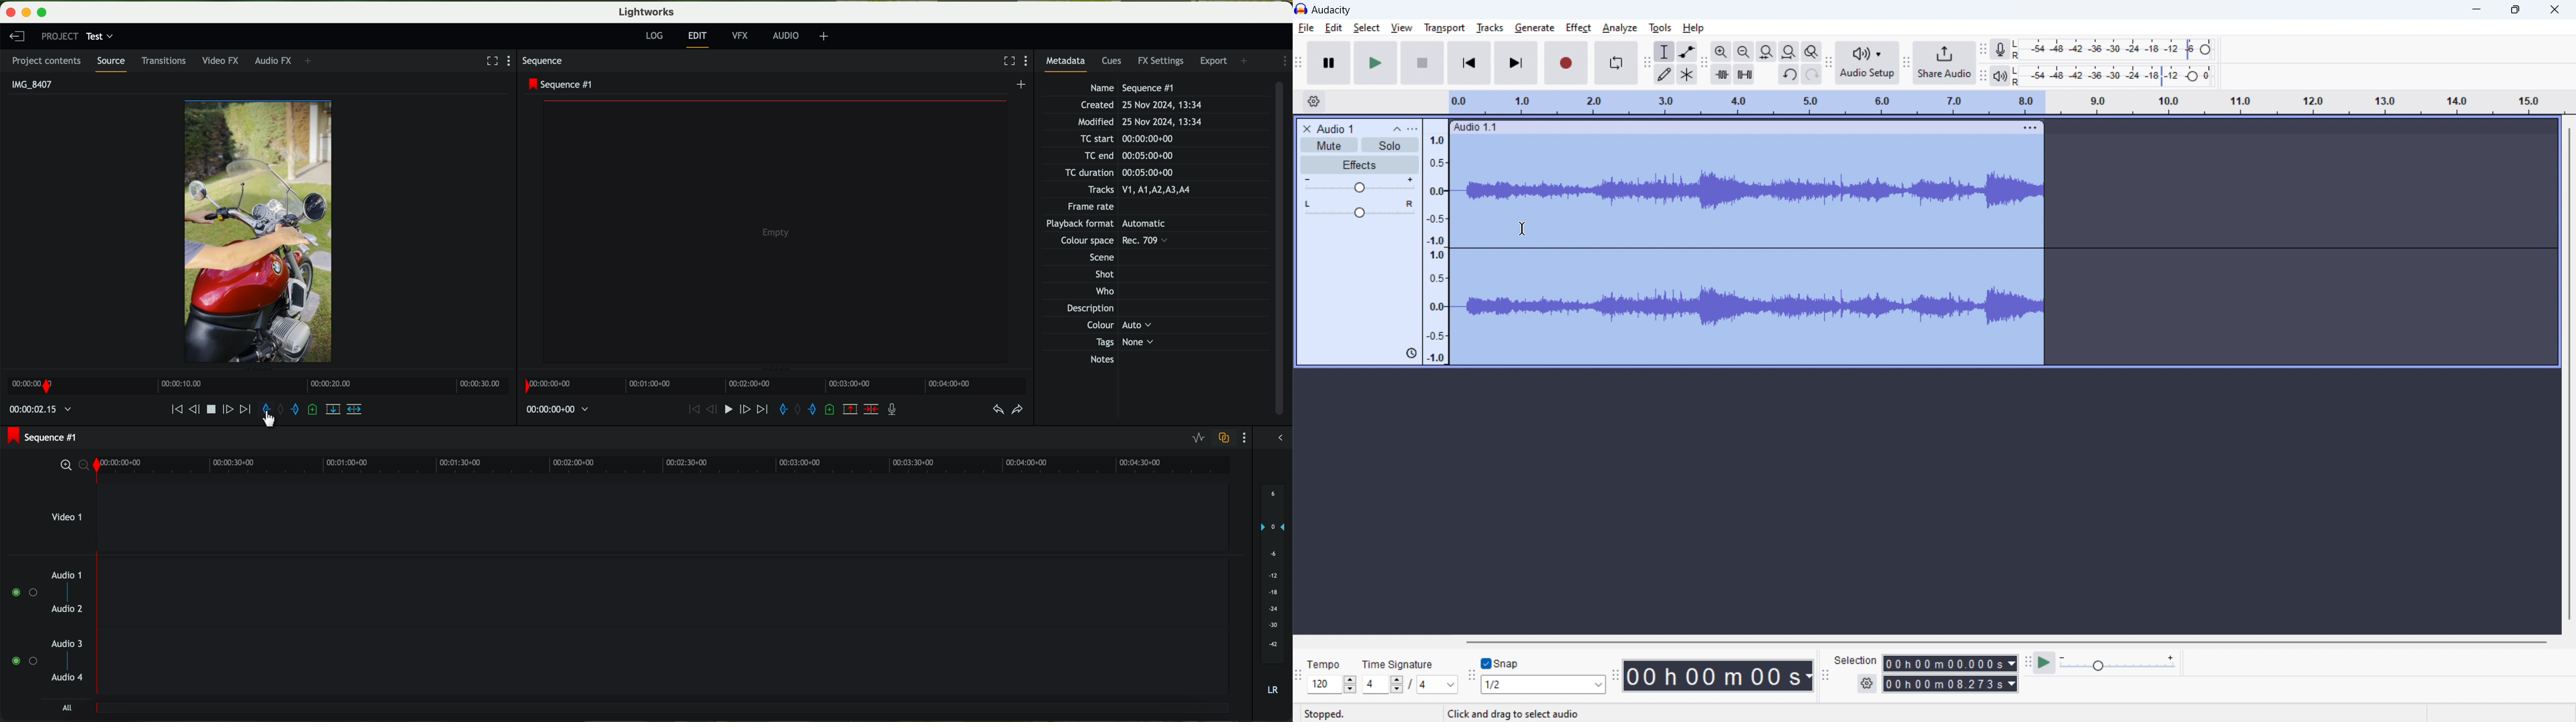 This screenshot has height=728, width=2576. Describe the element at coordinates (1113, 174) in the screenshot. I see `TC duration` at that location.